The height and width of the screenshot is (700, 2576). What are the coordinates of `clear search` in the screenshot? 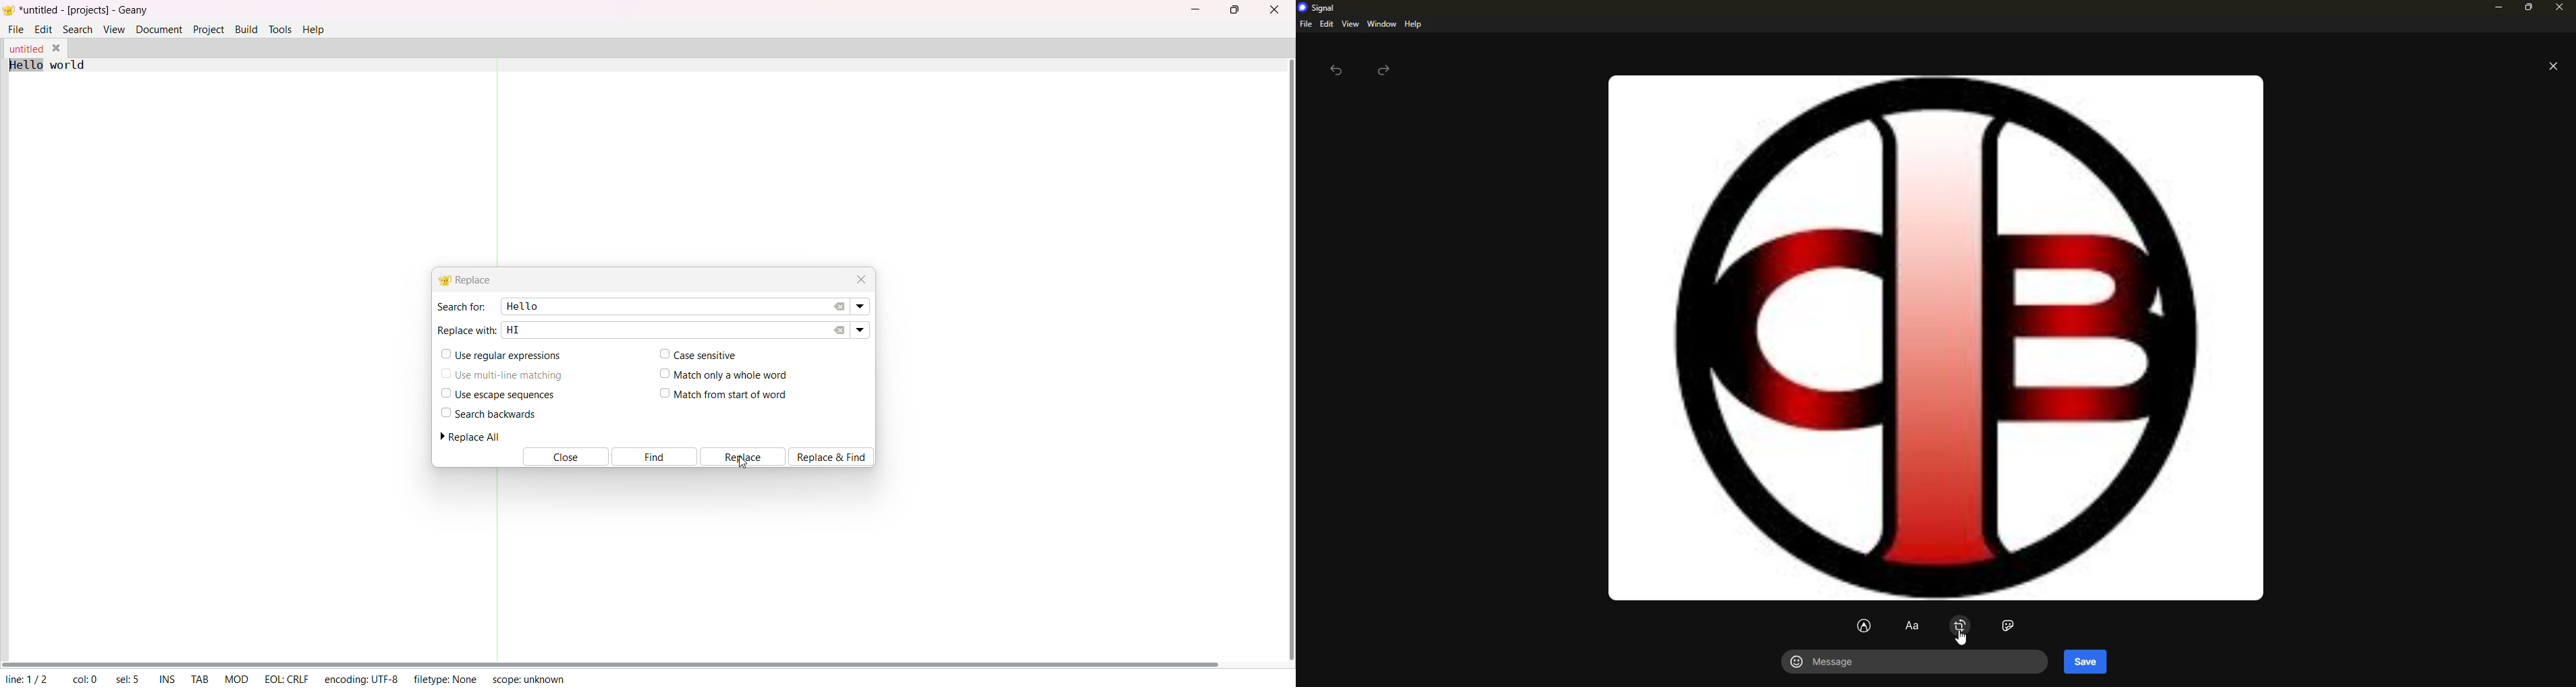 It's located at (840, 306).